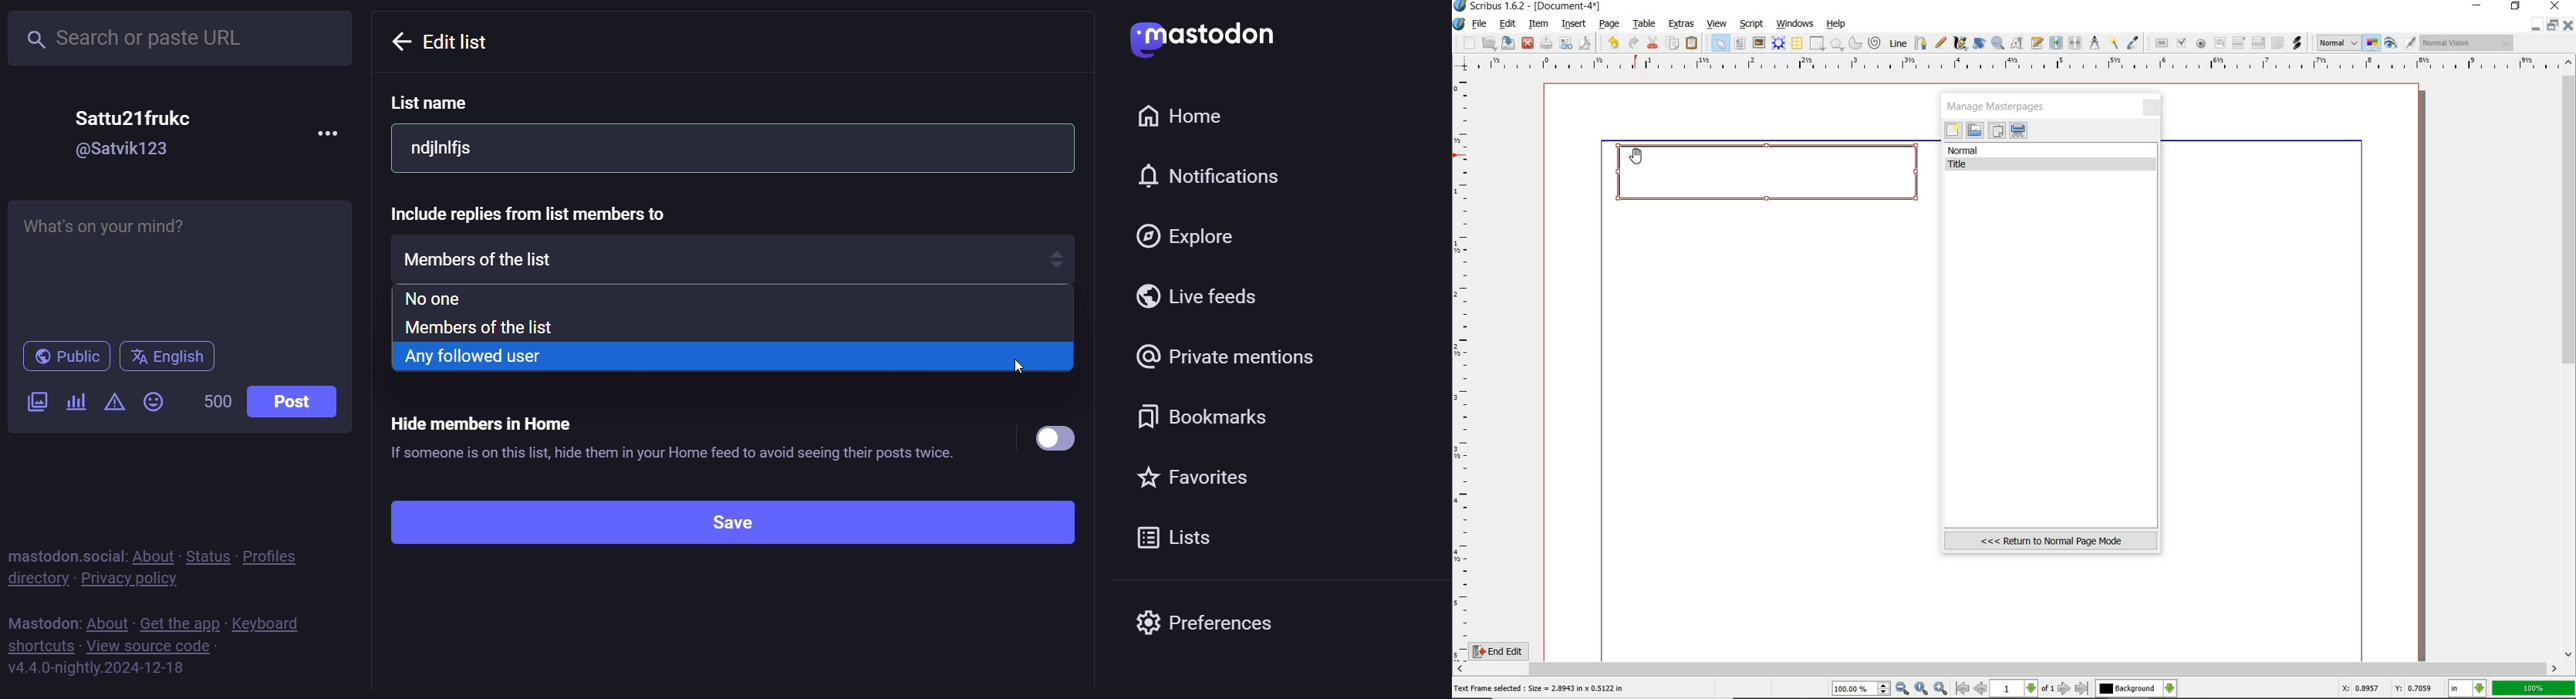 The width and height of the screenshot is (2576, 700). Describe the element at coordinates (2115, 42) in the screenshot. I see `copy item properties` at that location.